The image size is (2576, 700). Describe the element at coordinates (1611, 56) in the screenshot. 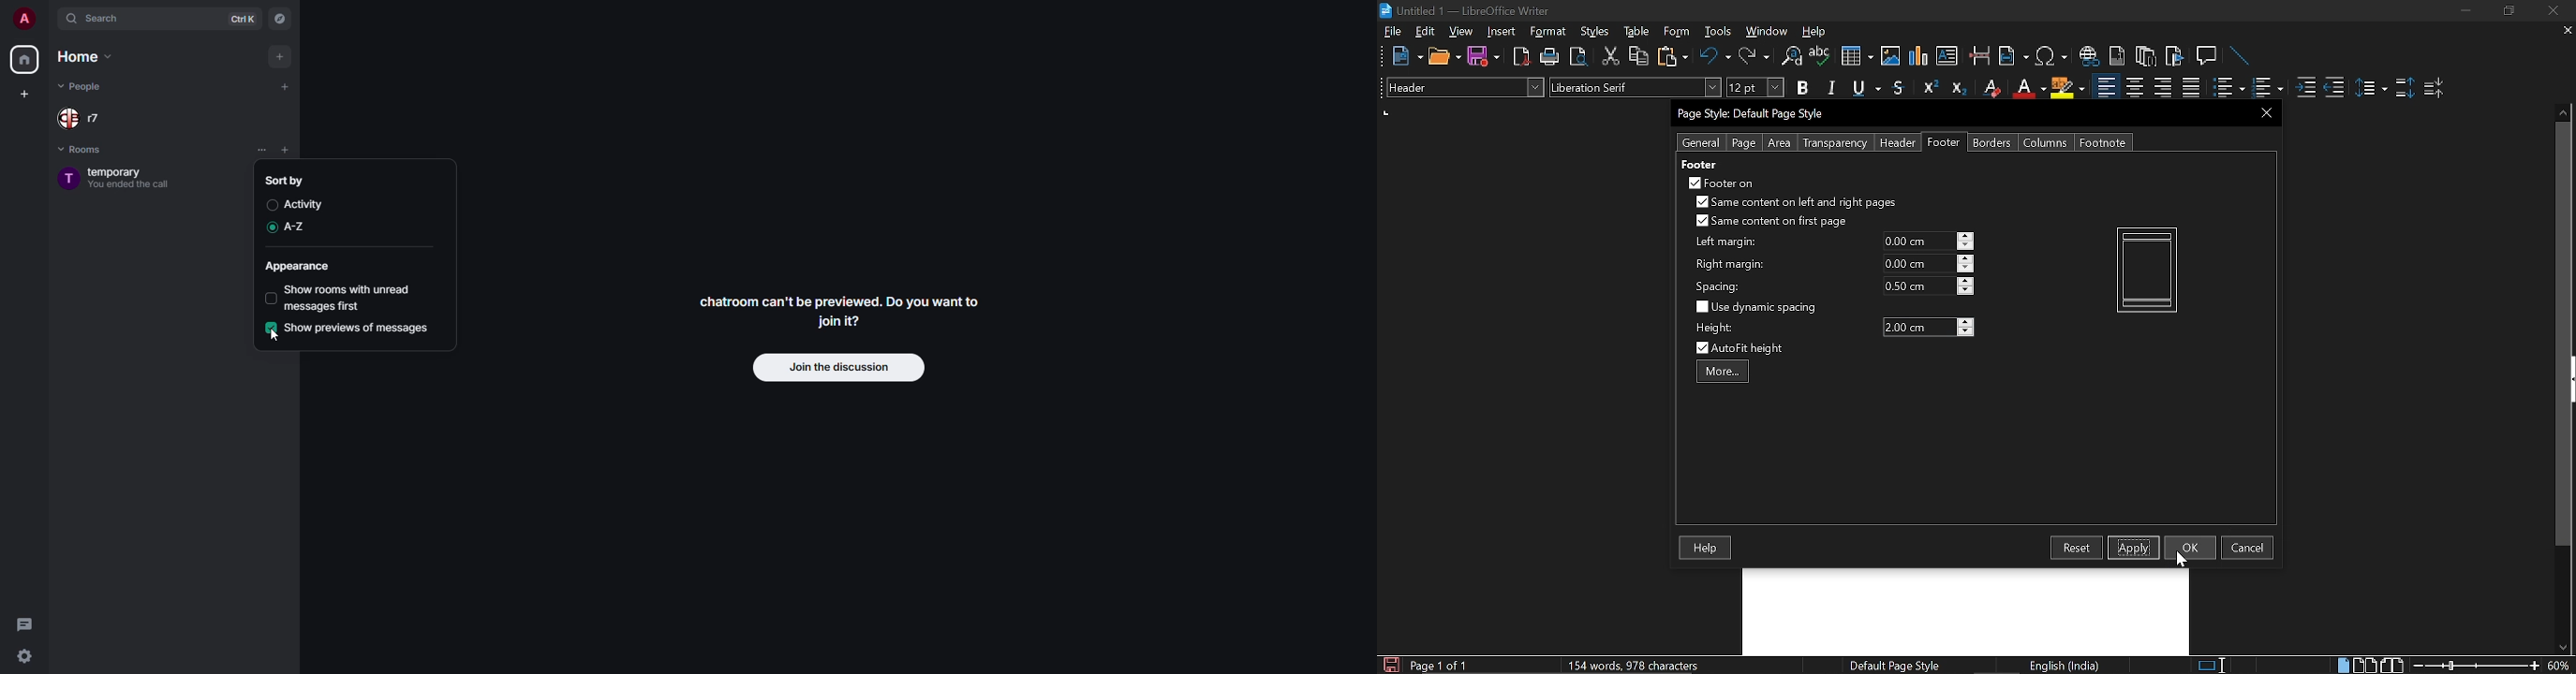

I see `Cut` at that location.